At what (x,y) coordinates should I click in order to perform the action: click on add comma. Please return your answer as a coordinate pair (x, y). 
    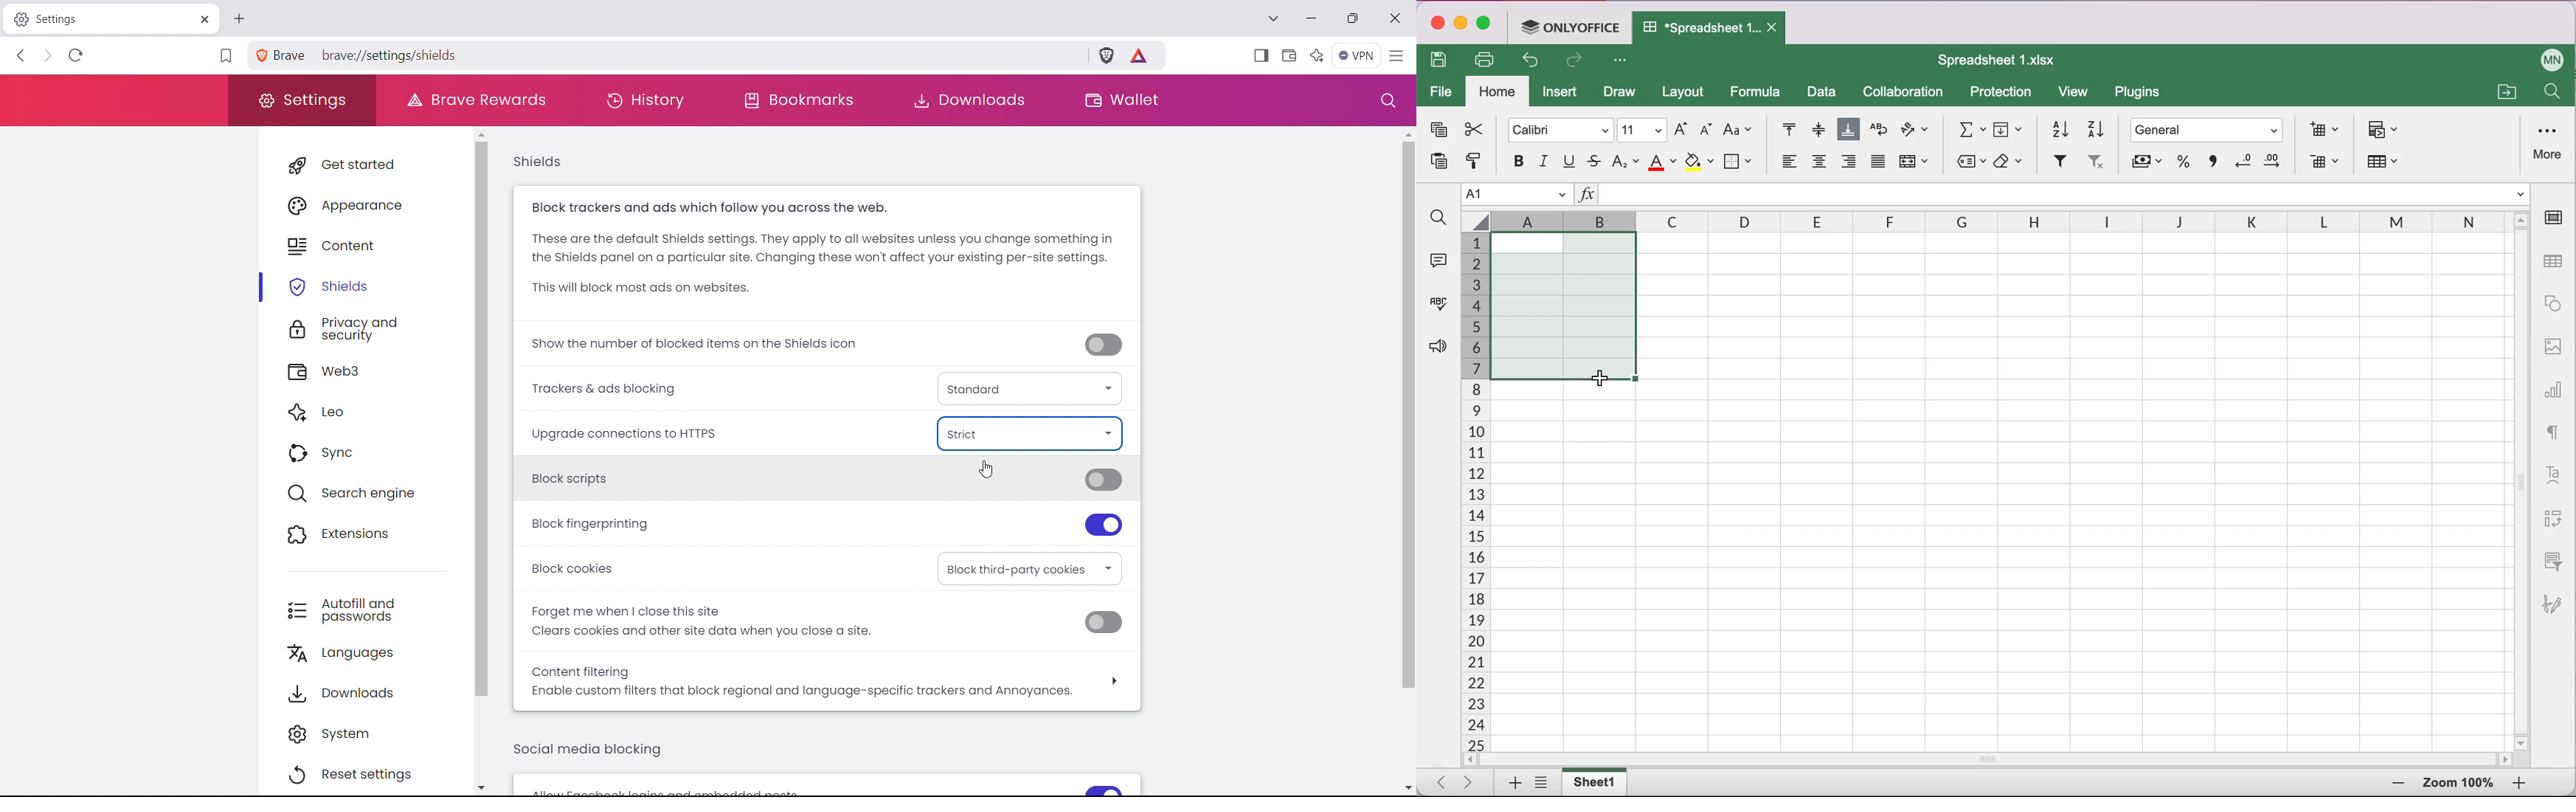
    Looking at the image, I should click on (2211, 165).